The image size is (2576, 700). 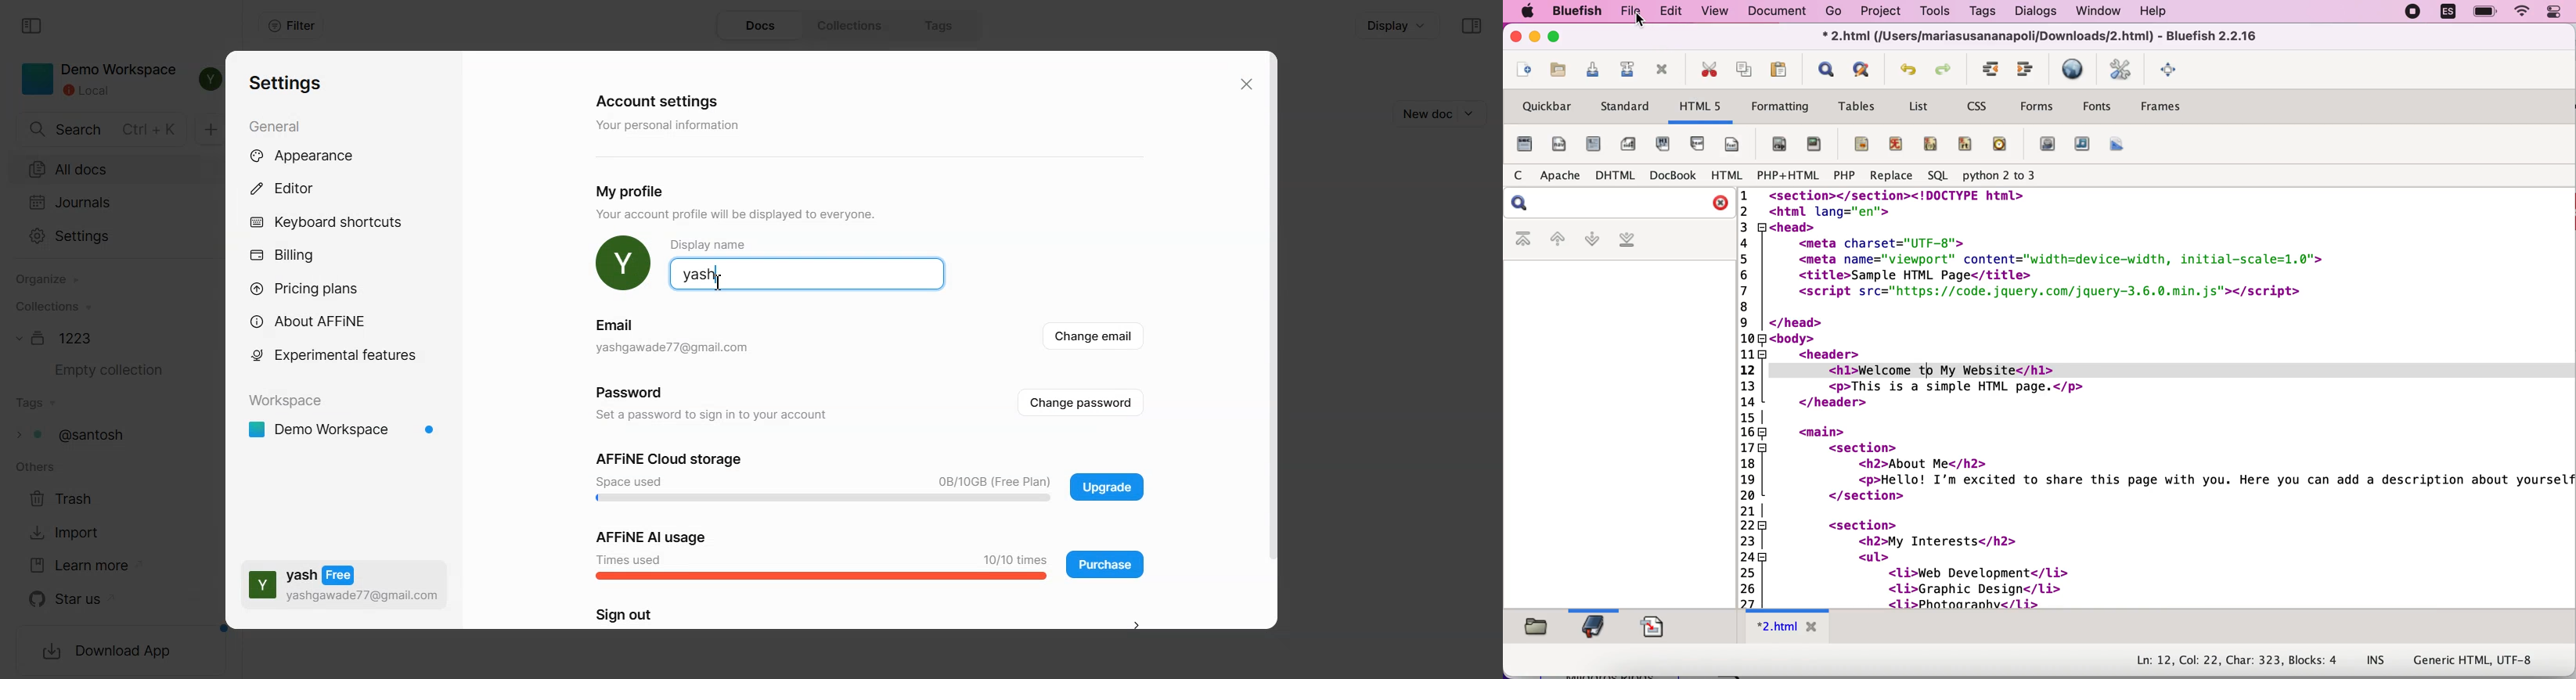 I want to click on tools, so click(x=1932, y=11).